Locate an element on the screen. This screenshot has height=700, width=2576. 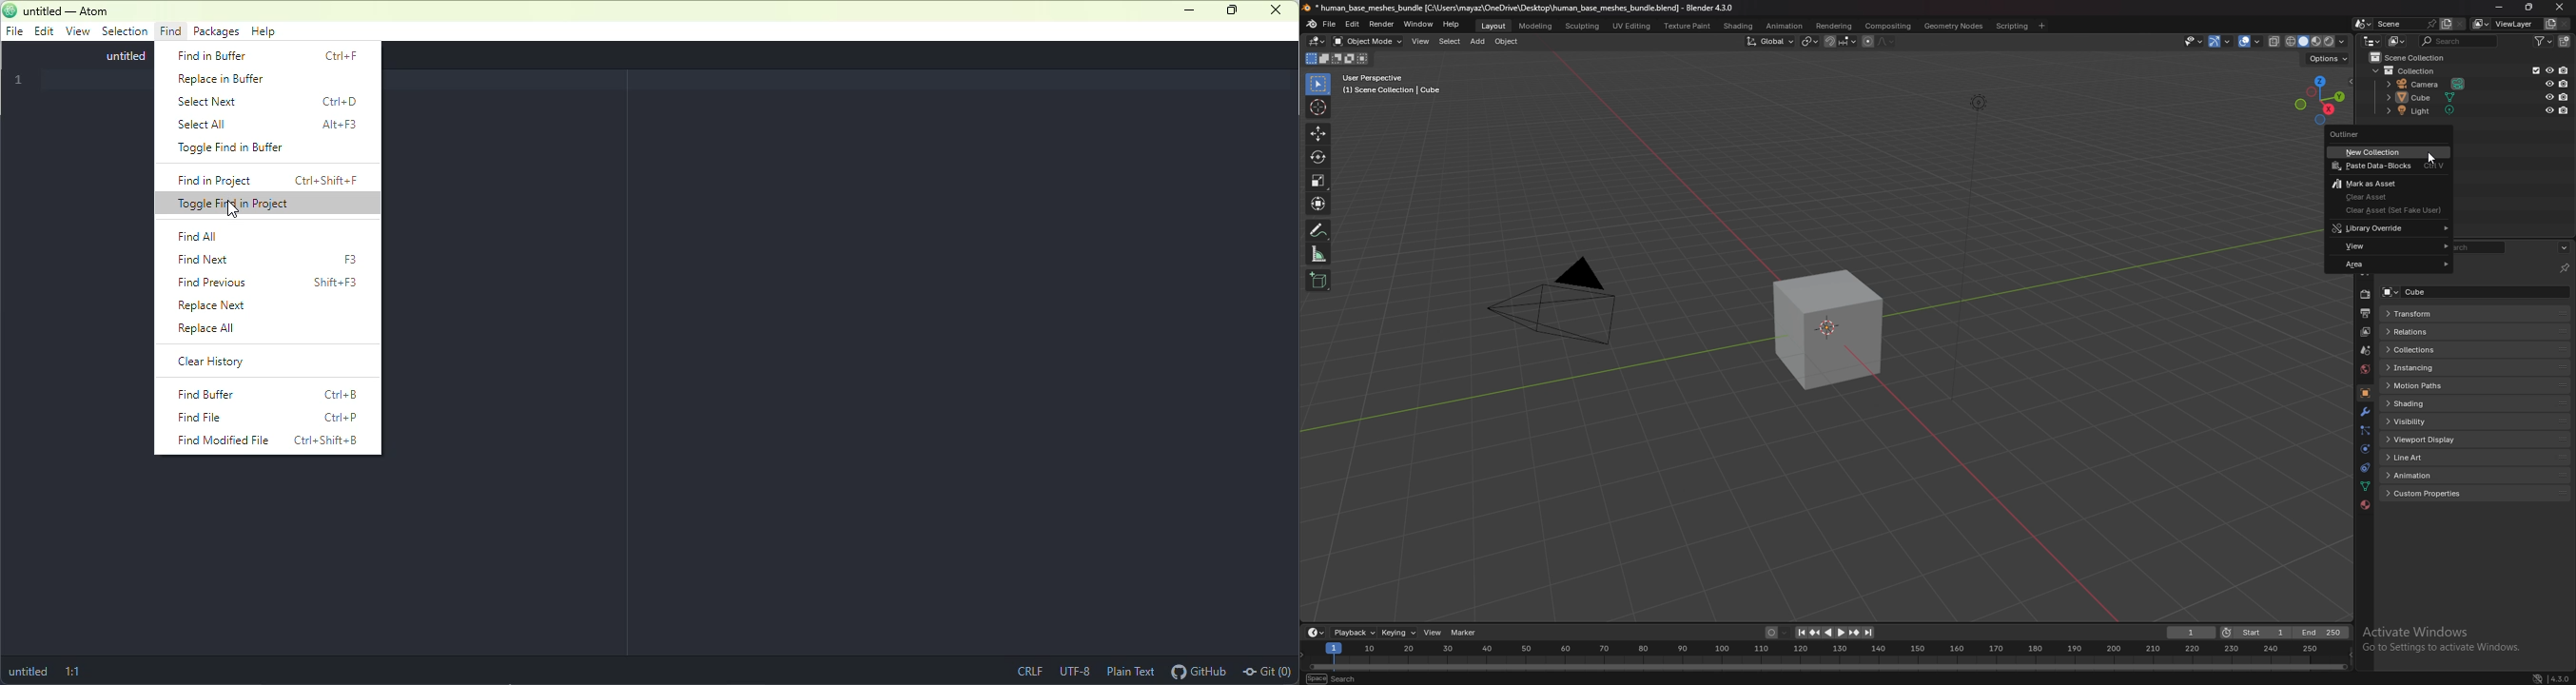
move is located at coordinates (1318, 133).